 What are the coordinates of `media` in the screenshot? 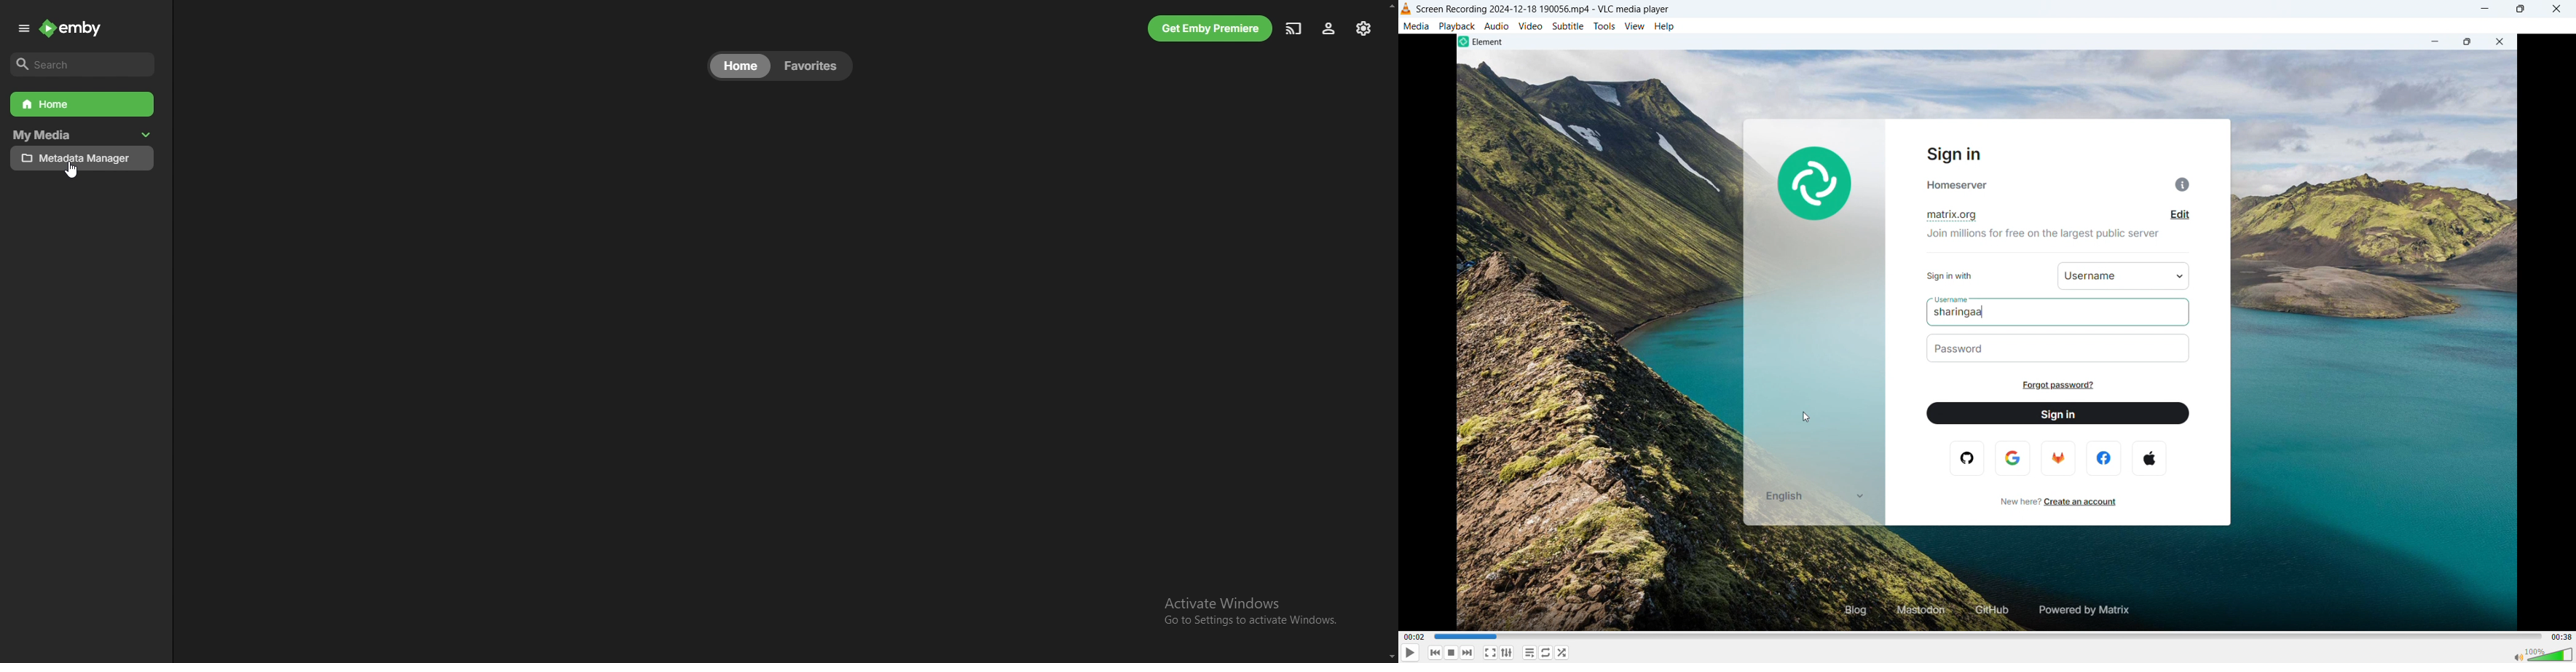 It's located at (1417, 26).